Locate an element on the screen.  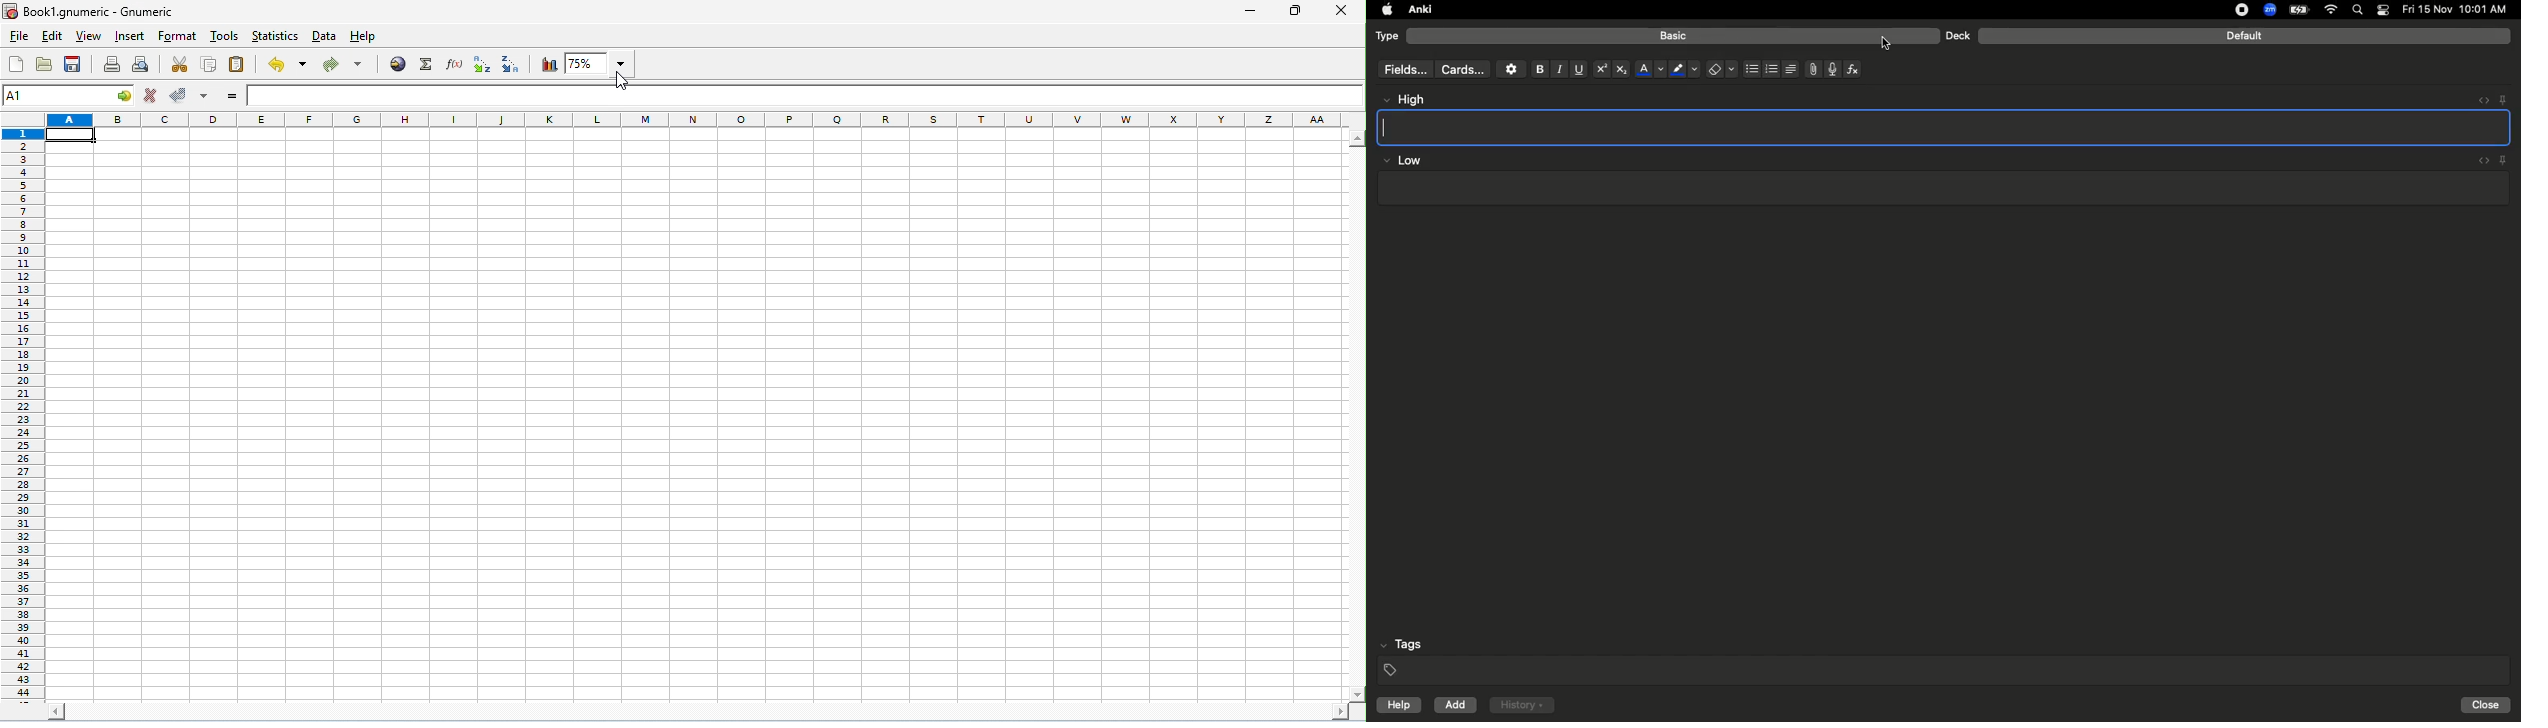
Alignment is located at coordinates (1789, 67).